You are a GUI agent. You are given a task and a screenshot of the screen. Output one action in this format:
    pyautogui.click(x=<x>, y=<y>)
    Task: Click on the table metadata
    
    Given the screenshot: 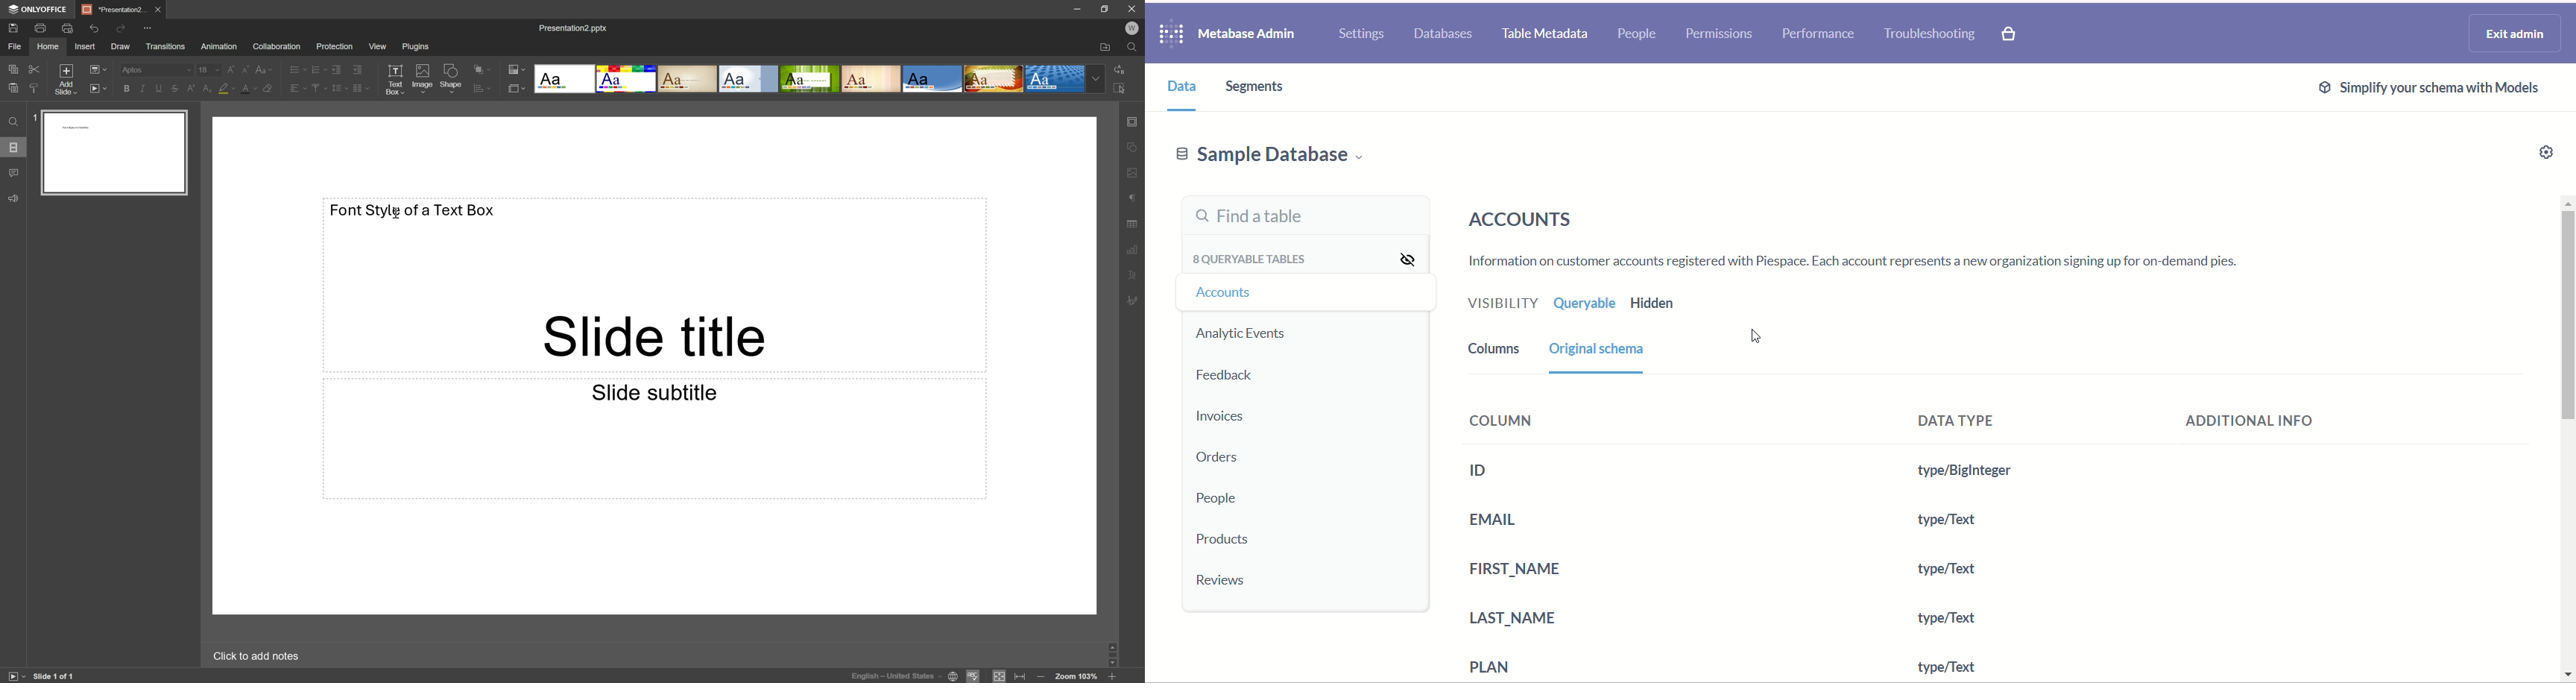 What is the action you would take?
    pyautogui.click(x=1546, y=36)
    